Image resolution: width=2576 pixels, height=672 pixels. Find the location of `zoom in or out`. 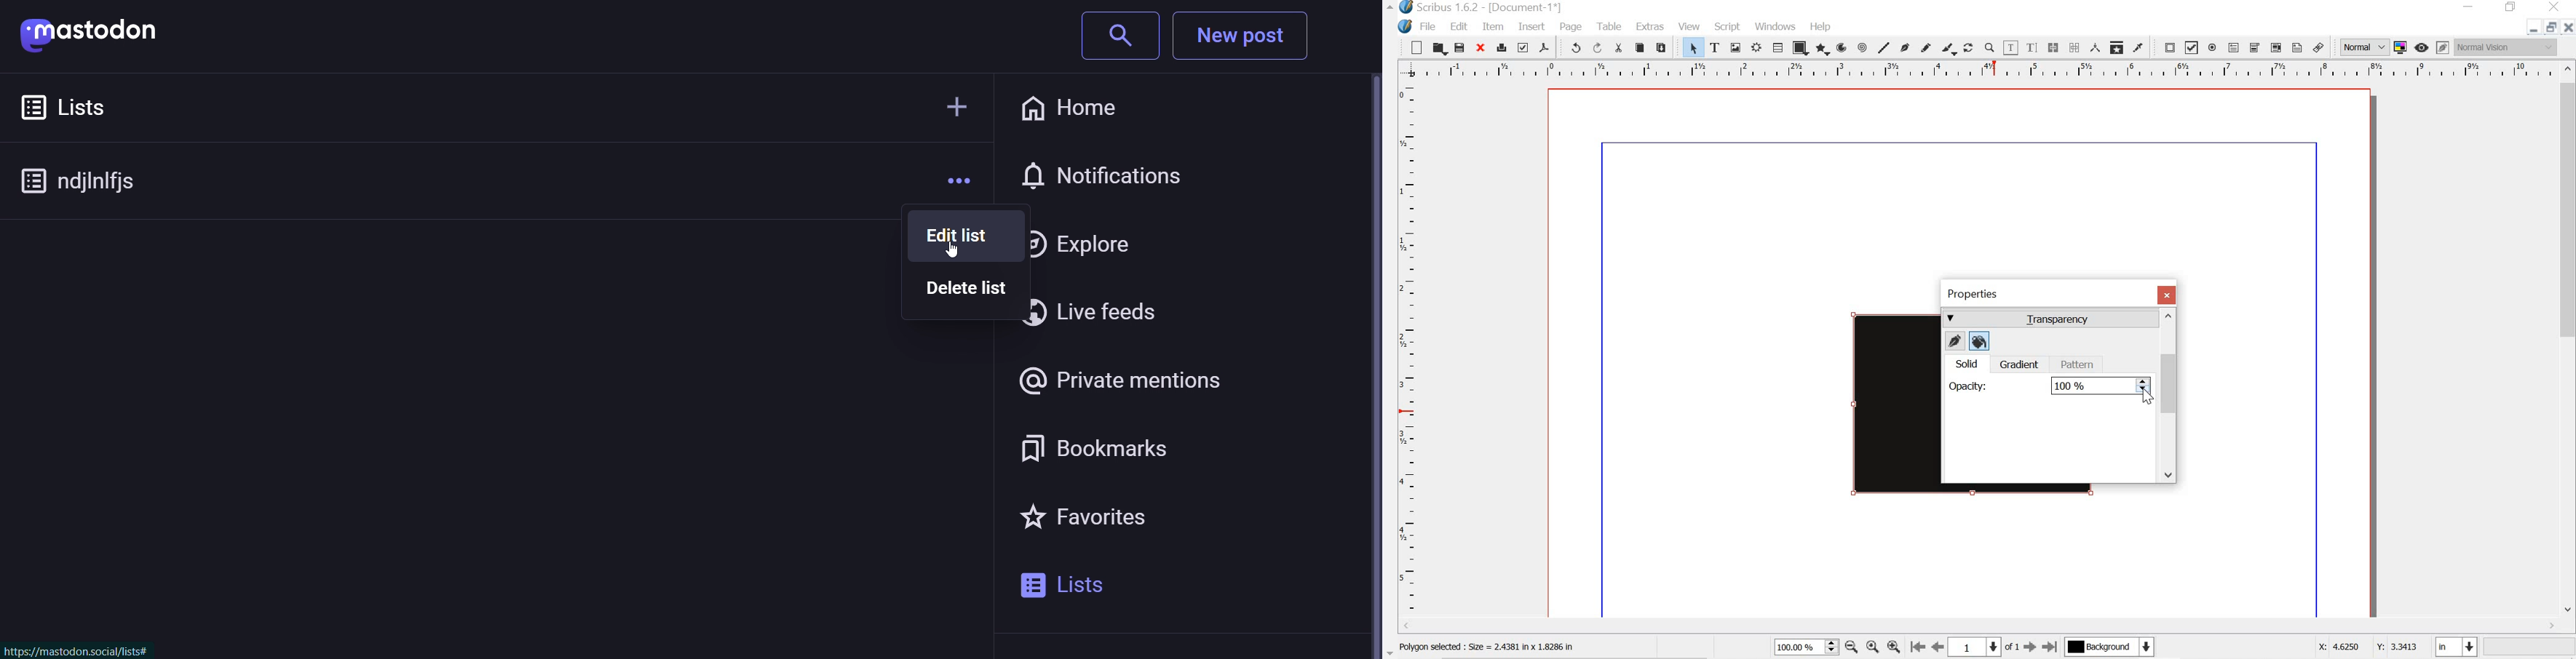

zoom in or out is located at coordinates (1991, 48).